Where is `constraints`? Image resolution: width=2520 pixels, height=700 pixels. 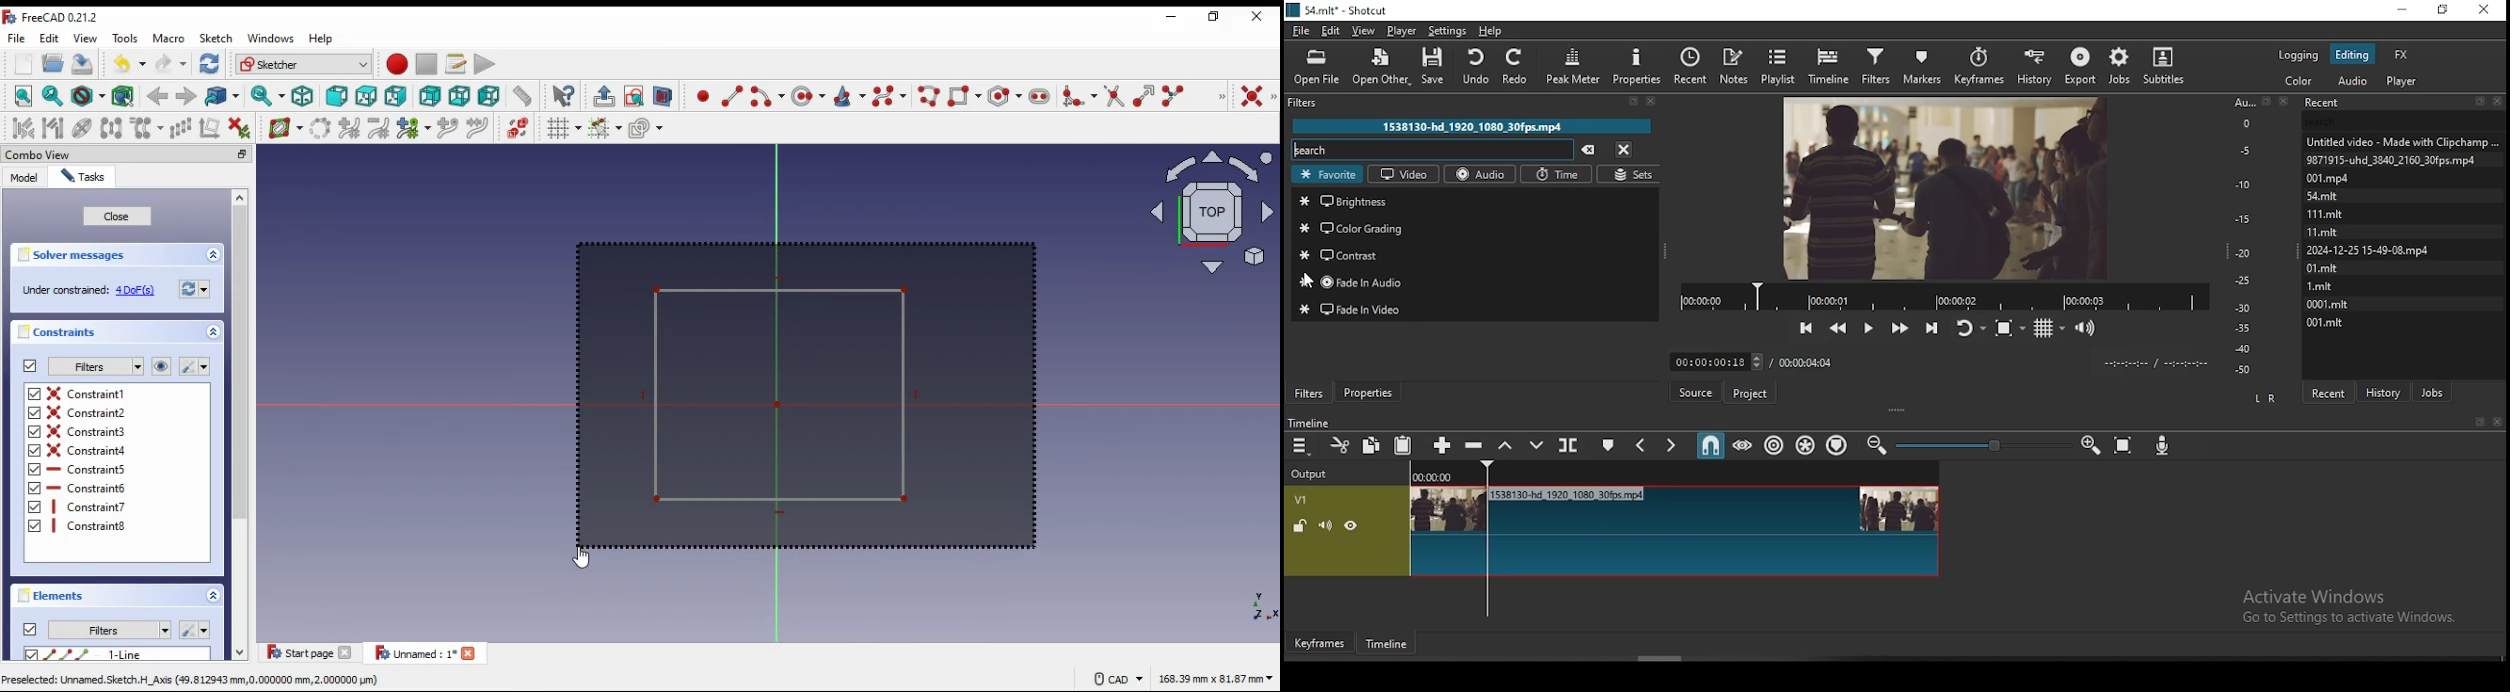
constraints is located at coordinates (62, 333).